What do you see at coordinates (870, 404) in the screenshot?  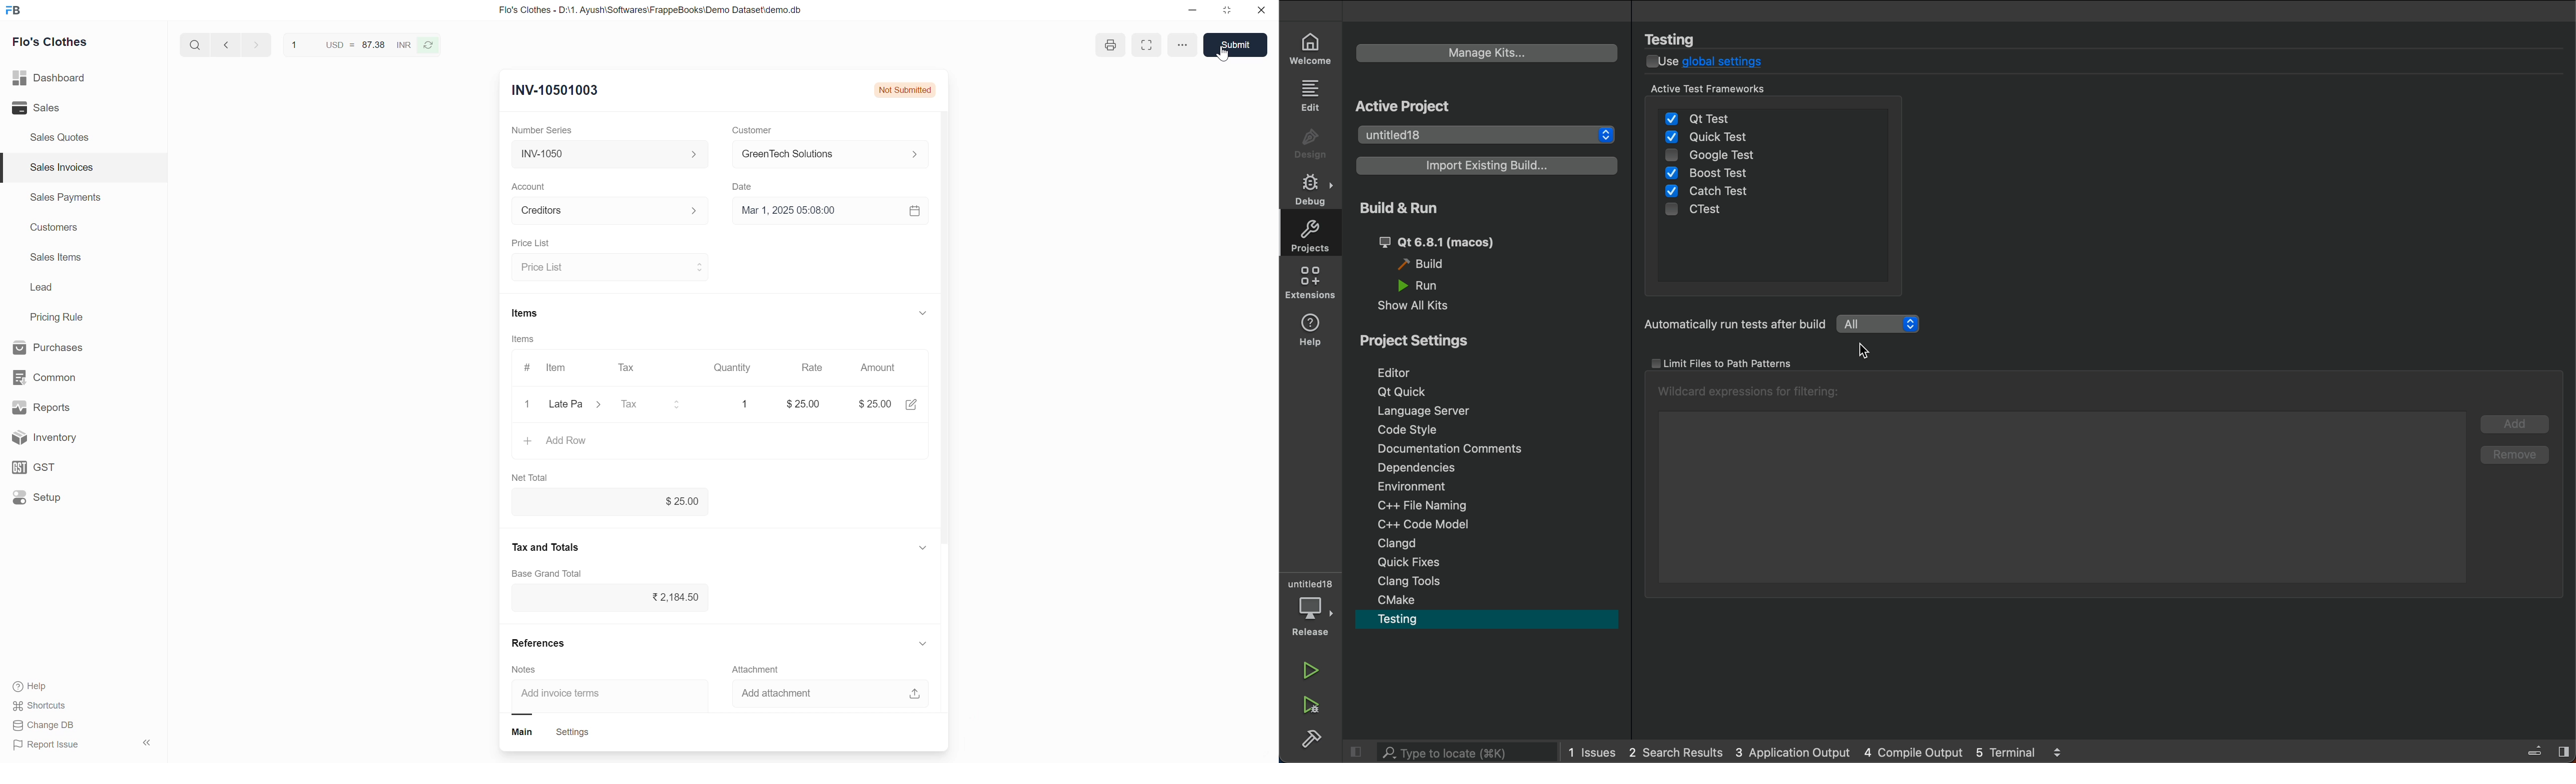 I see `amount ` at bounding box center [870, 404].